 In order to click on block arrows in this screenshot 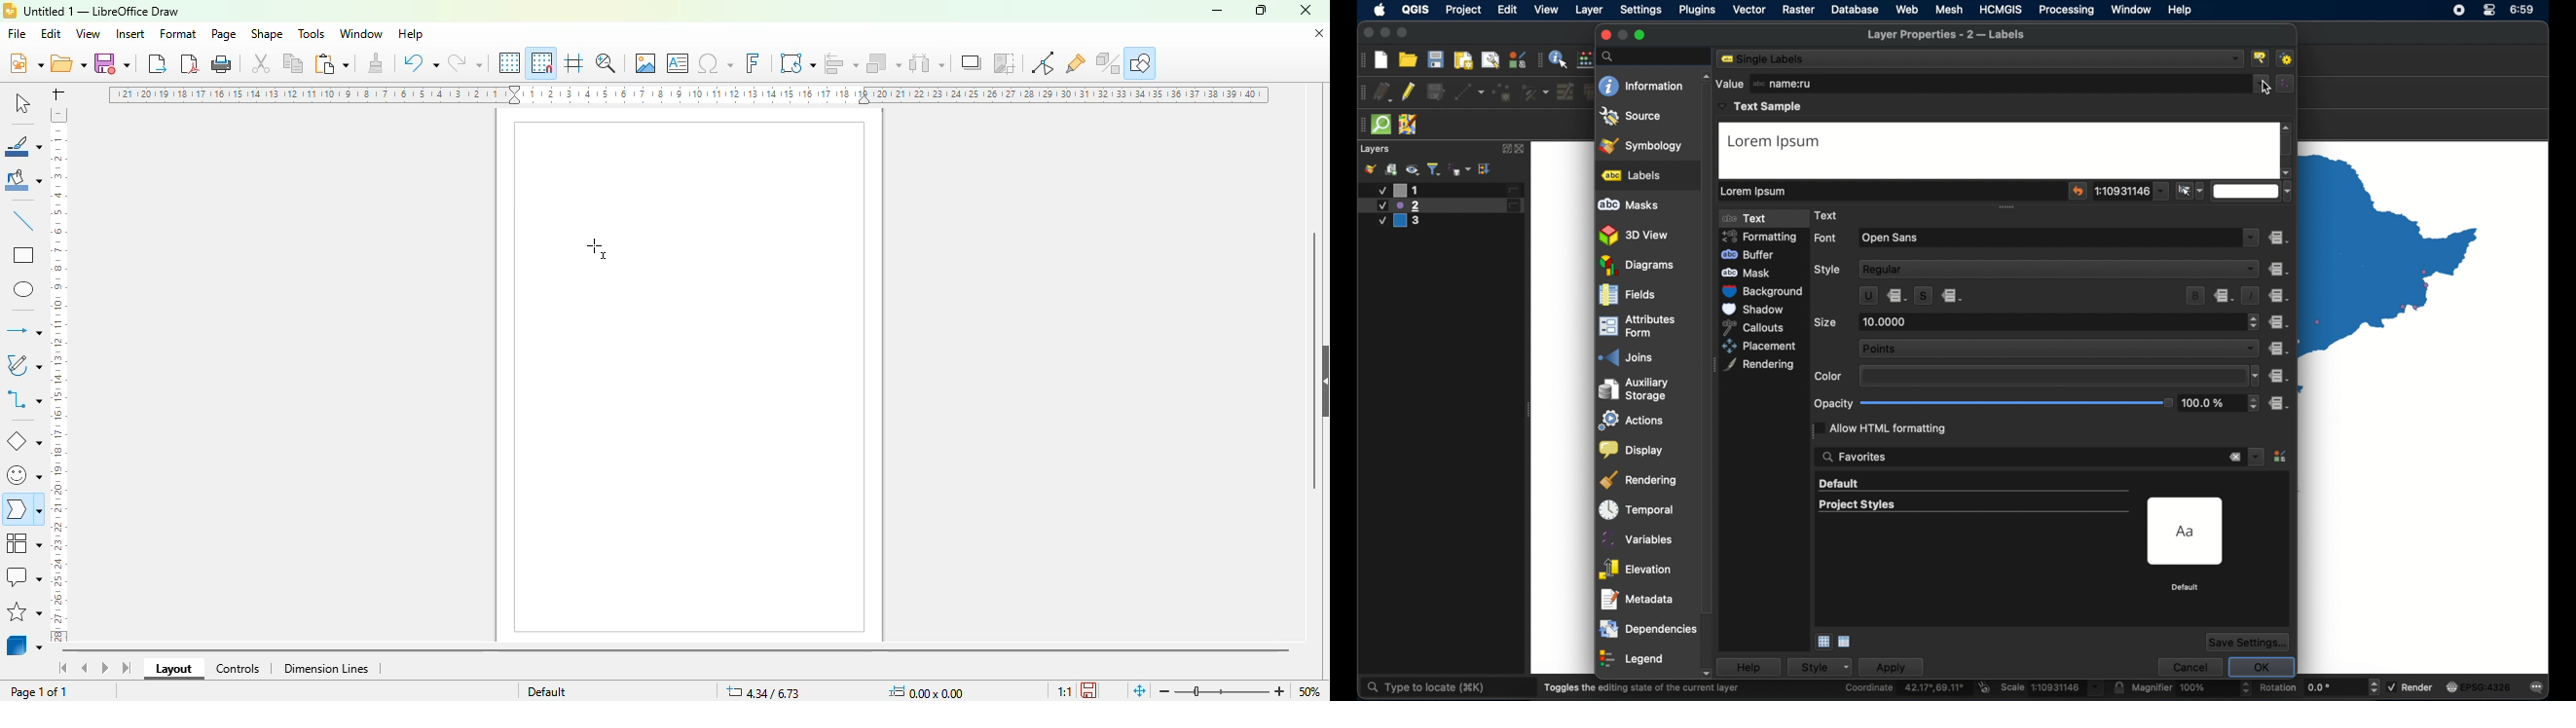, I will do `click(22, 511)`.